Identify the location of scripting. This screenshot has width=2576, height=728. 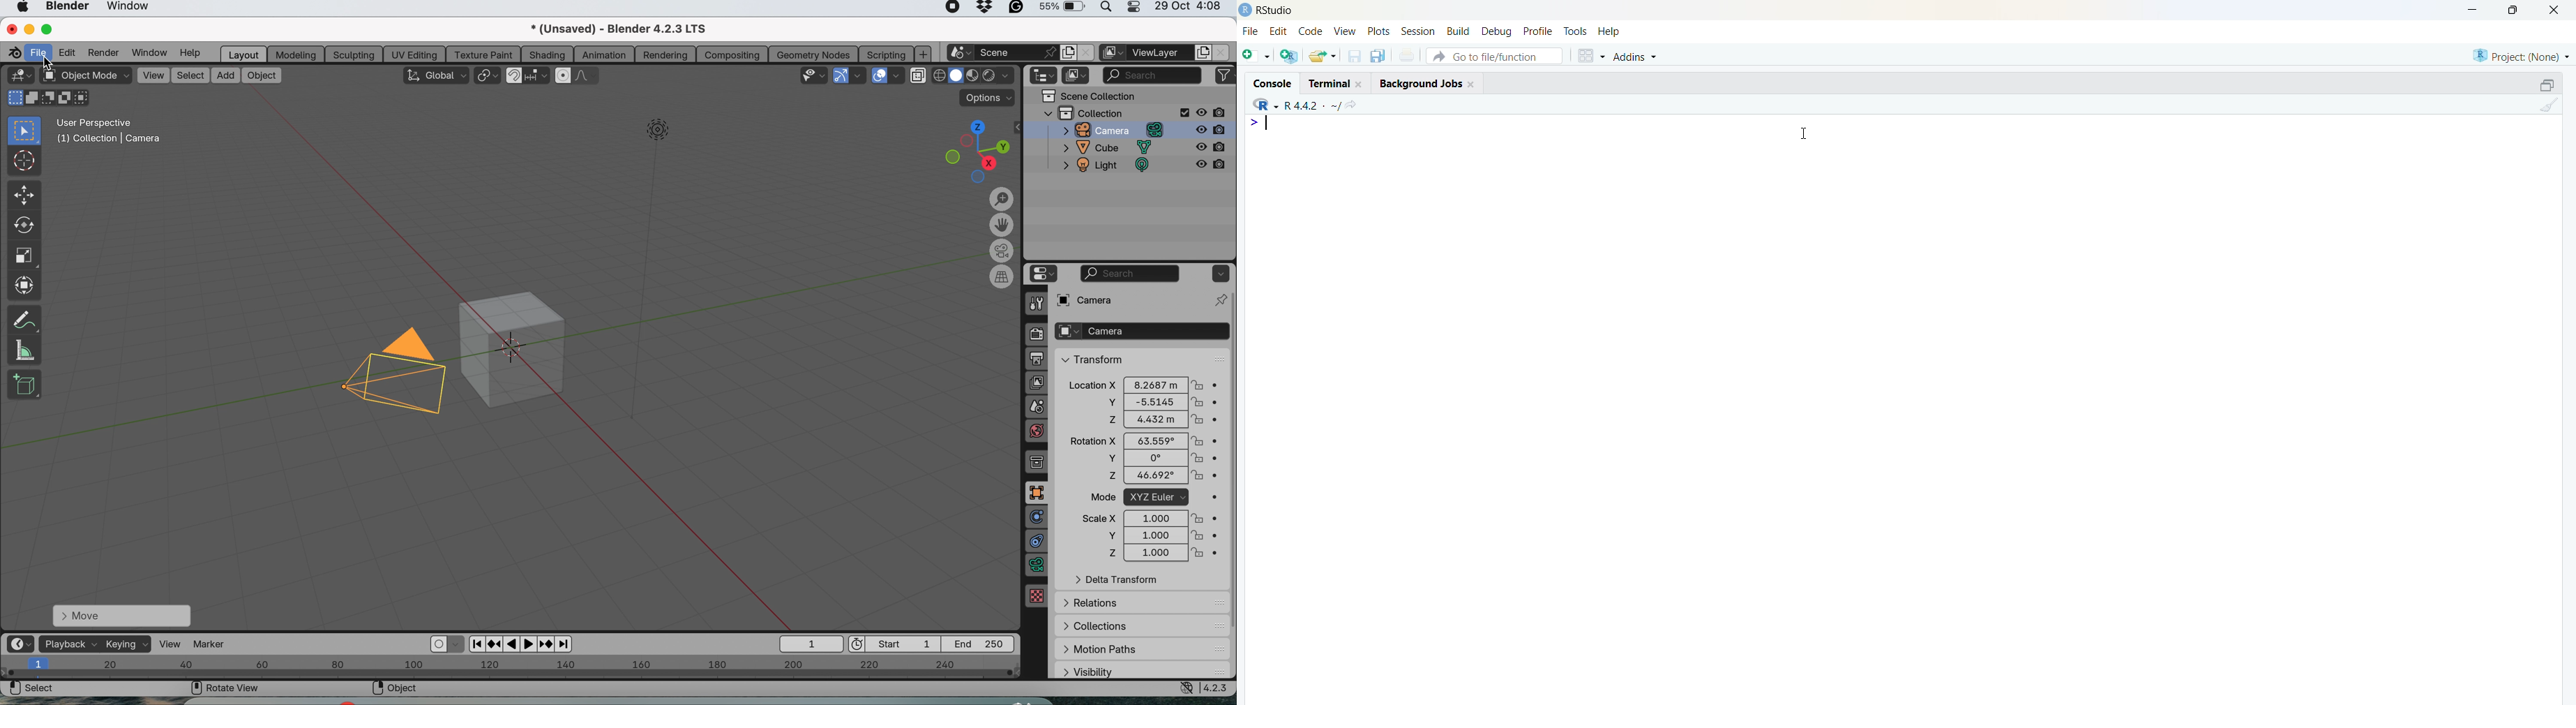
(885, 54).